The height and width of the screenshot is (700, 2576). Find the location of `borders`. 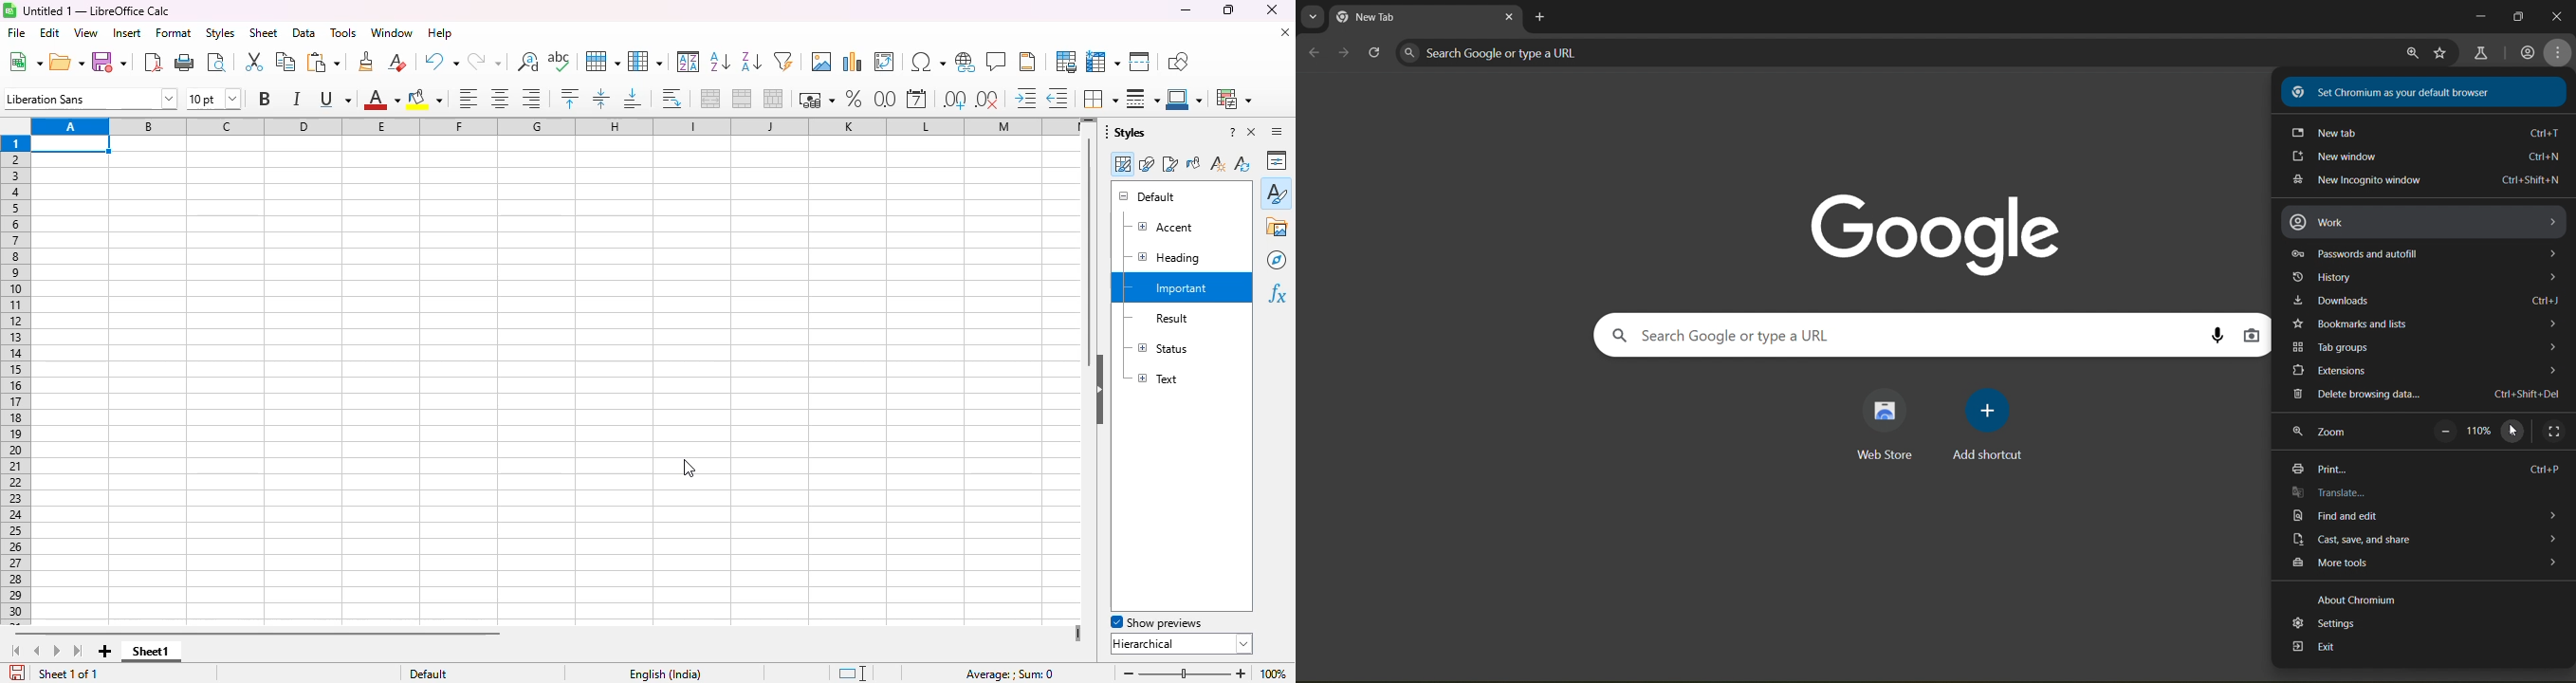

borders is located at coordinates (1099, 98).